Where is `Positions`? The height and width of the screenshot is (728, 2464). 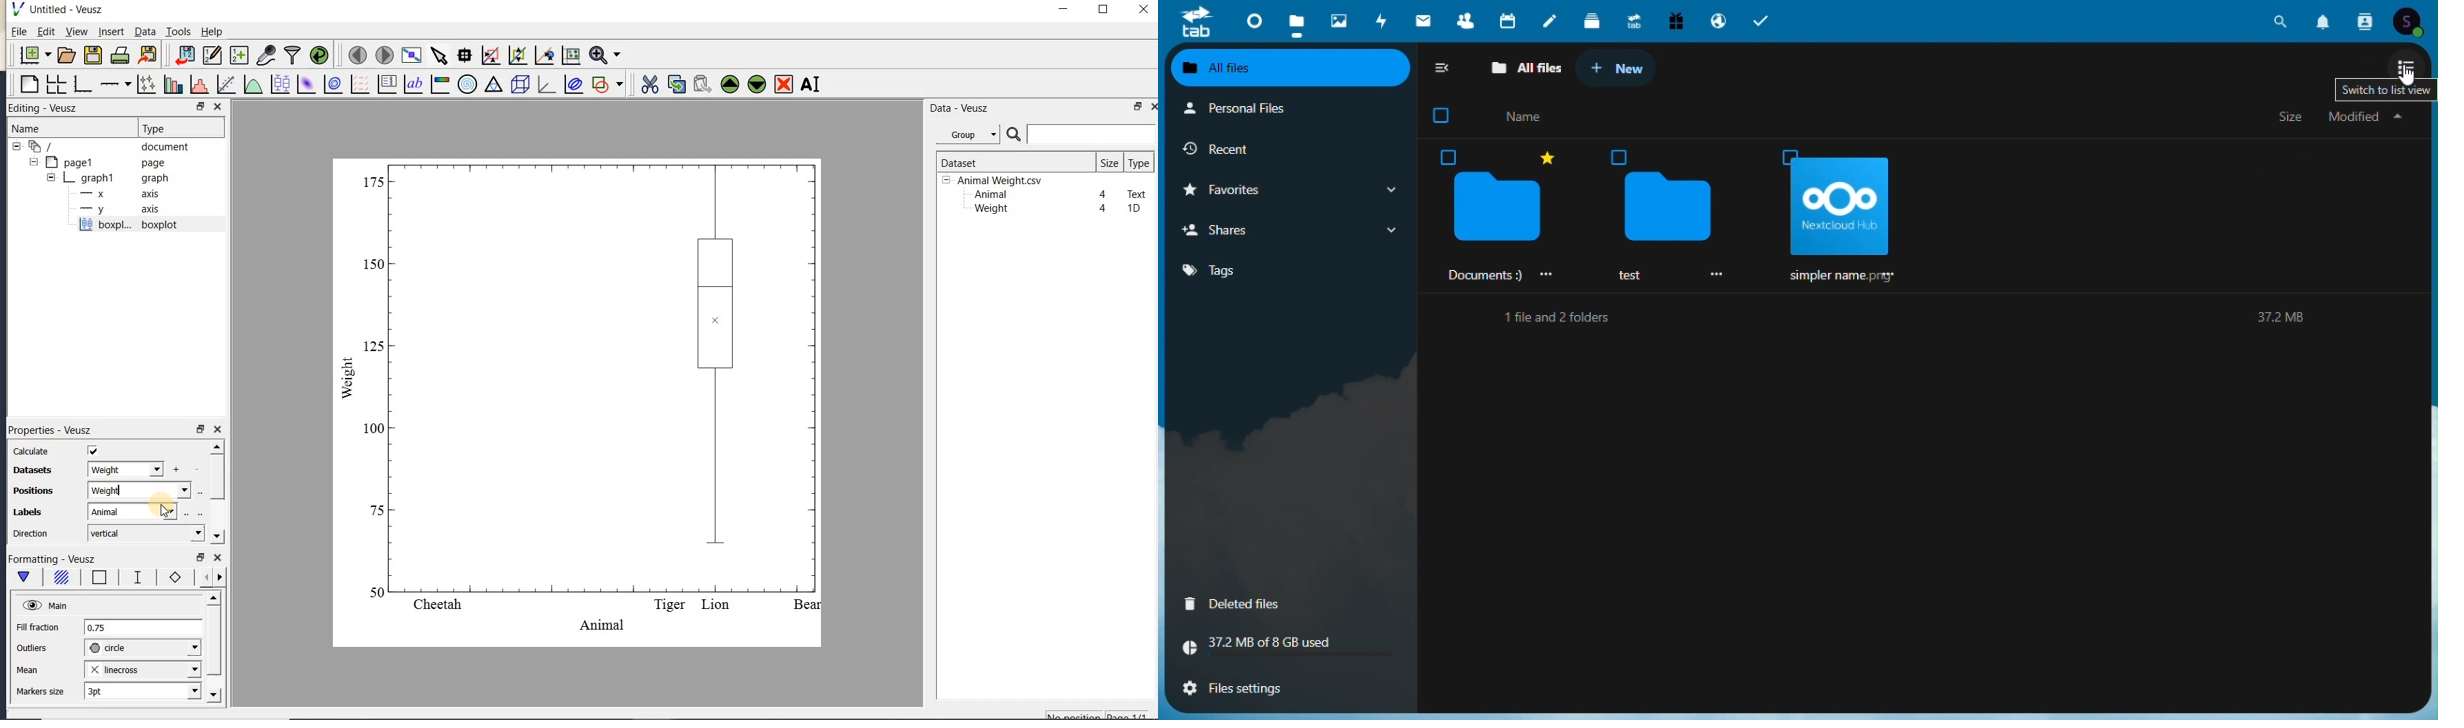 Positions is located at coordinates (28, 492).